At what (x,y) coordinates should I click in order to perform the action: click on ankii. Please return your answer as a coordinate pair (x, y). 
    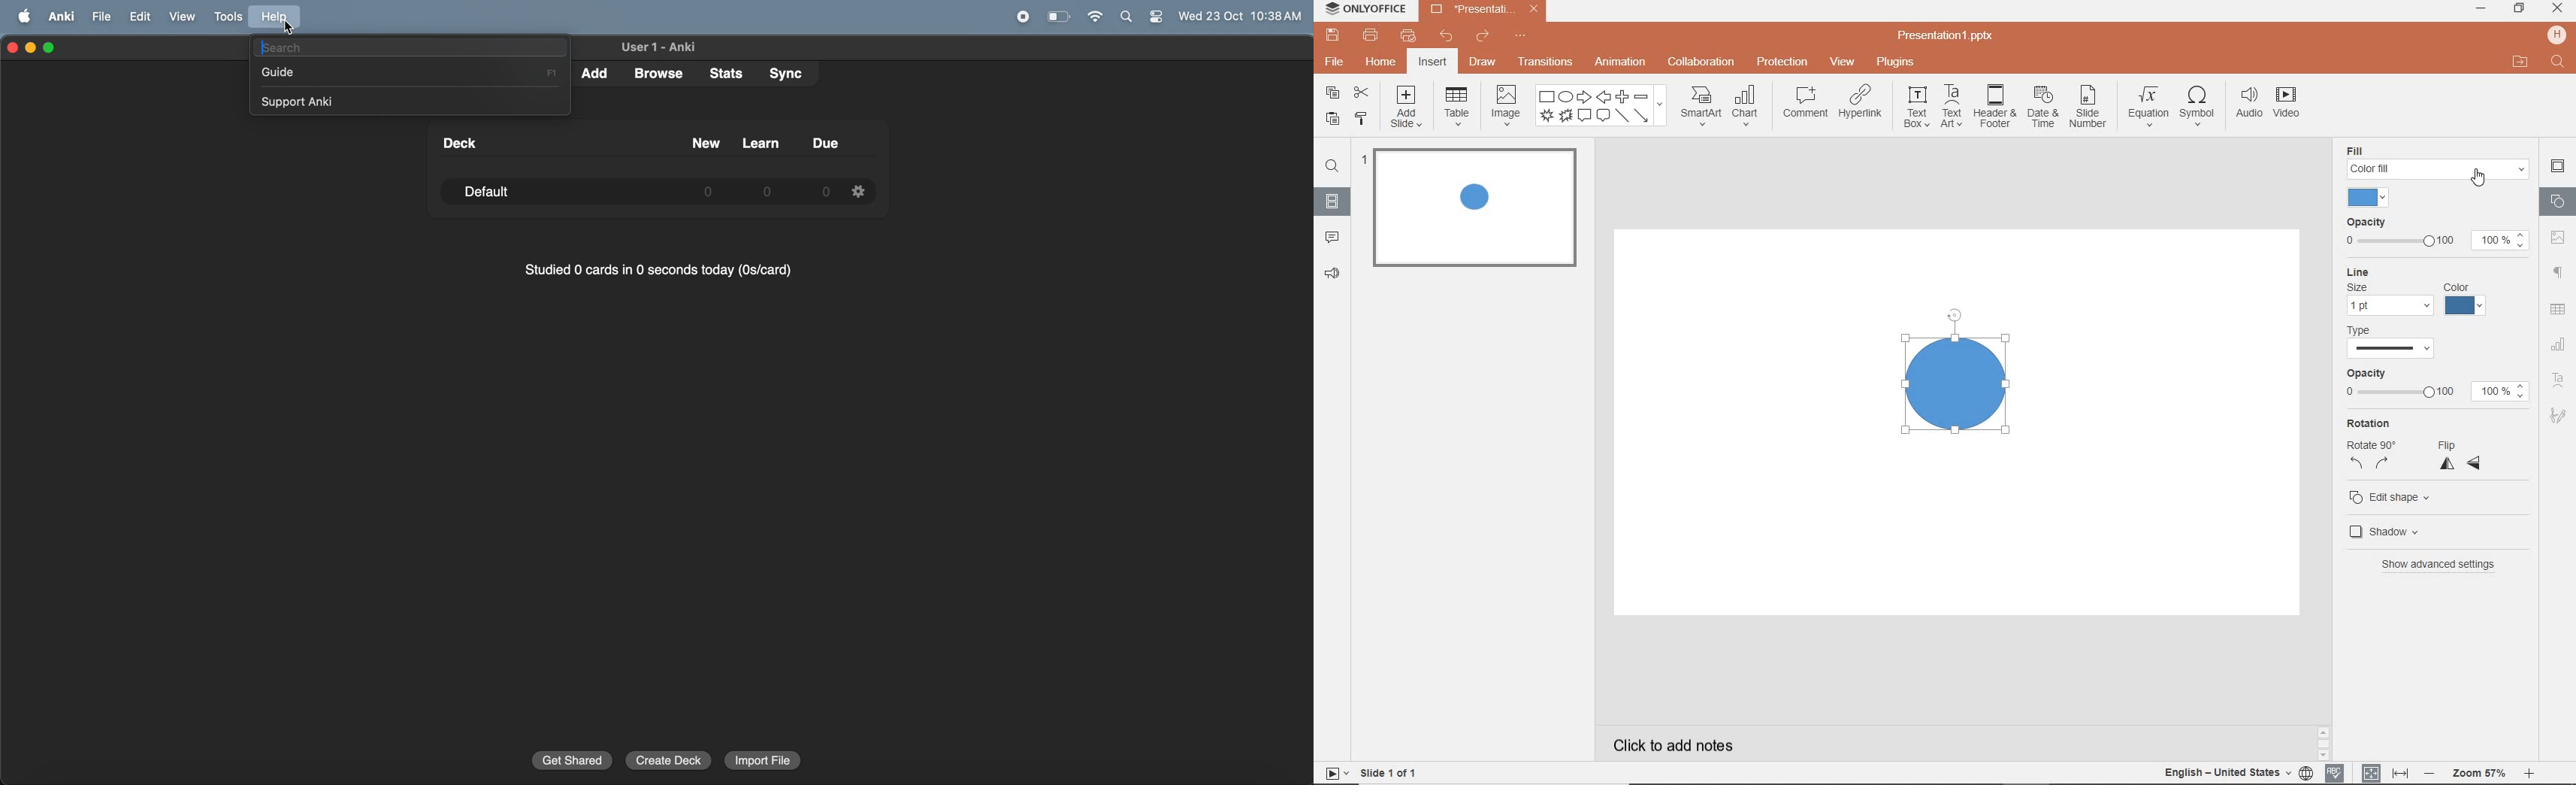
    Looking at the image, I should click on (58, 17).